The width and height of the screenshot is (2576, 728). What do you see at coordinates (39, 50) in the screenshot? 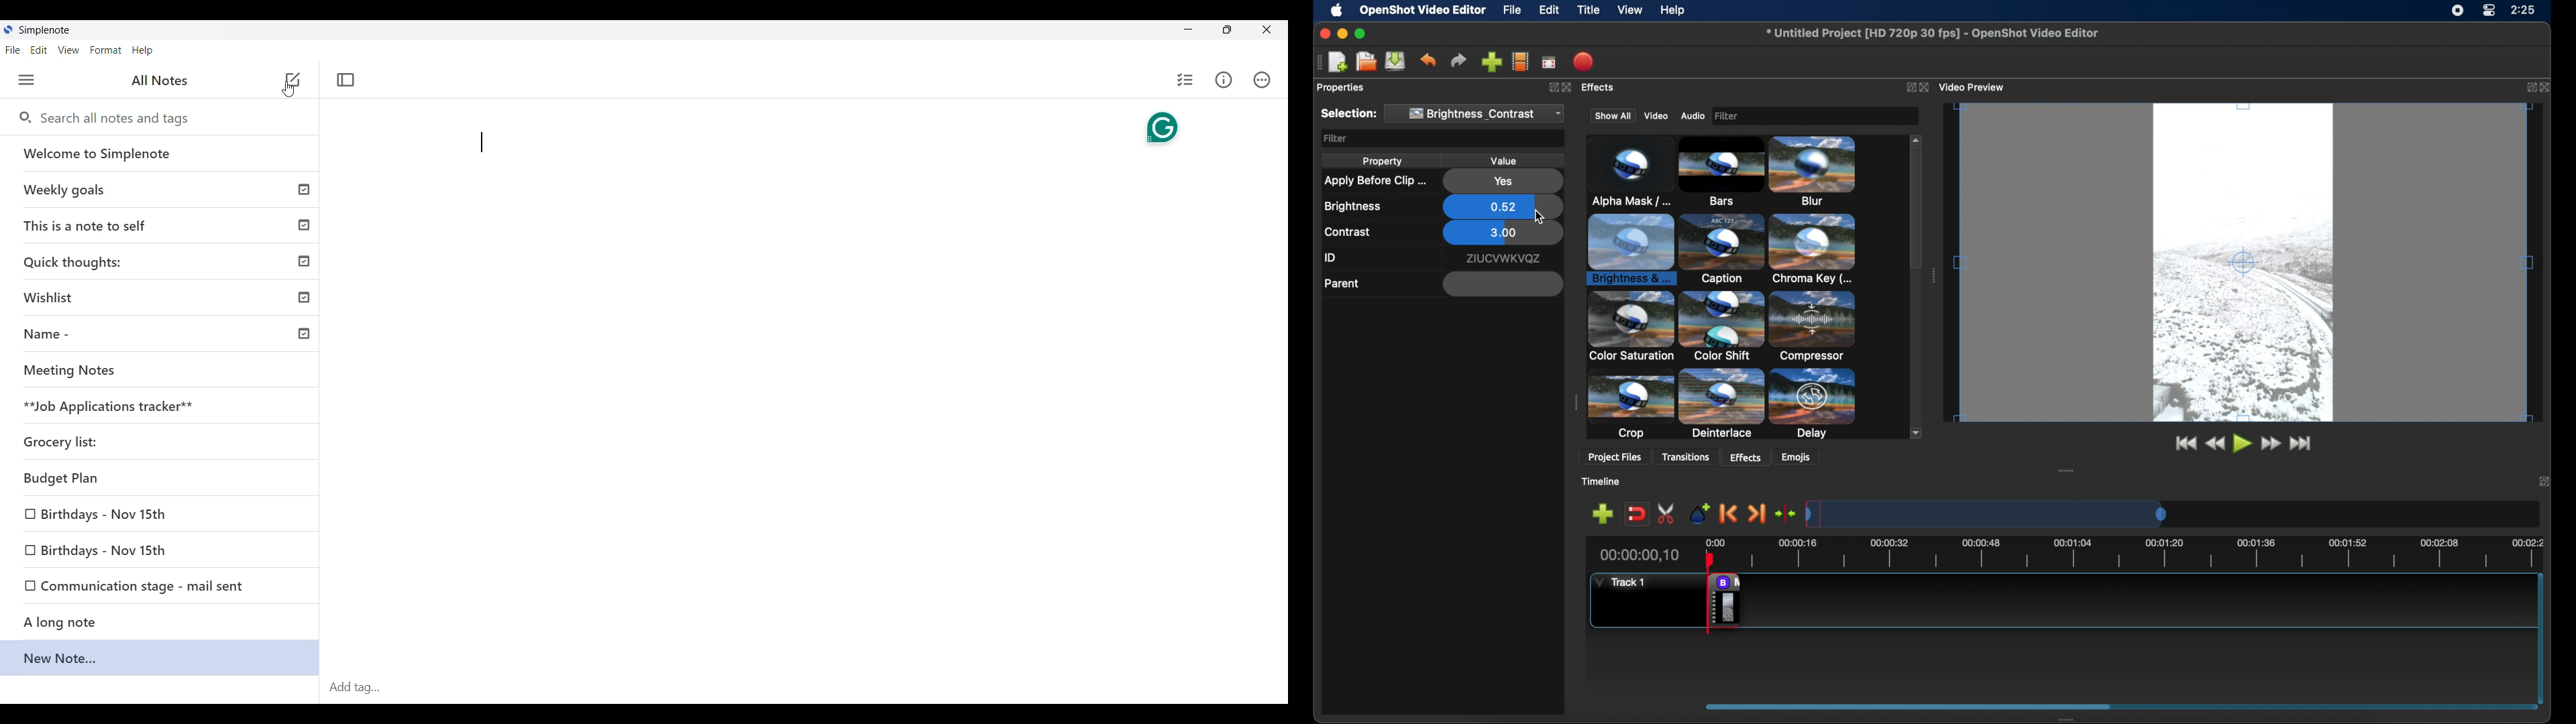
I see `Edit` at bounding box center [39, 50].